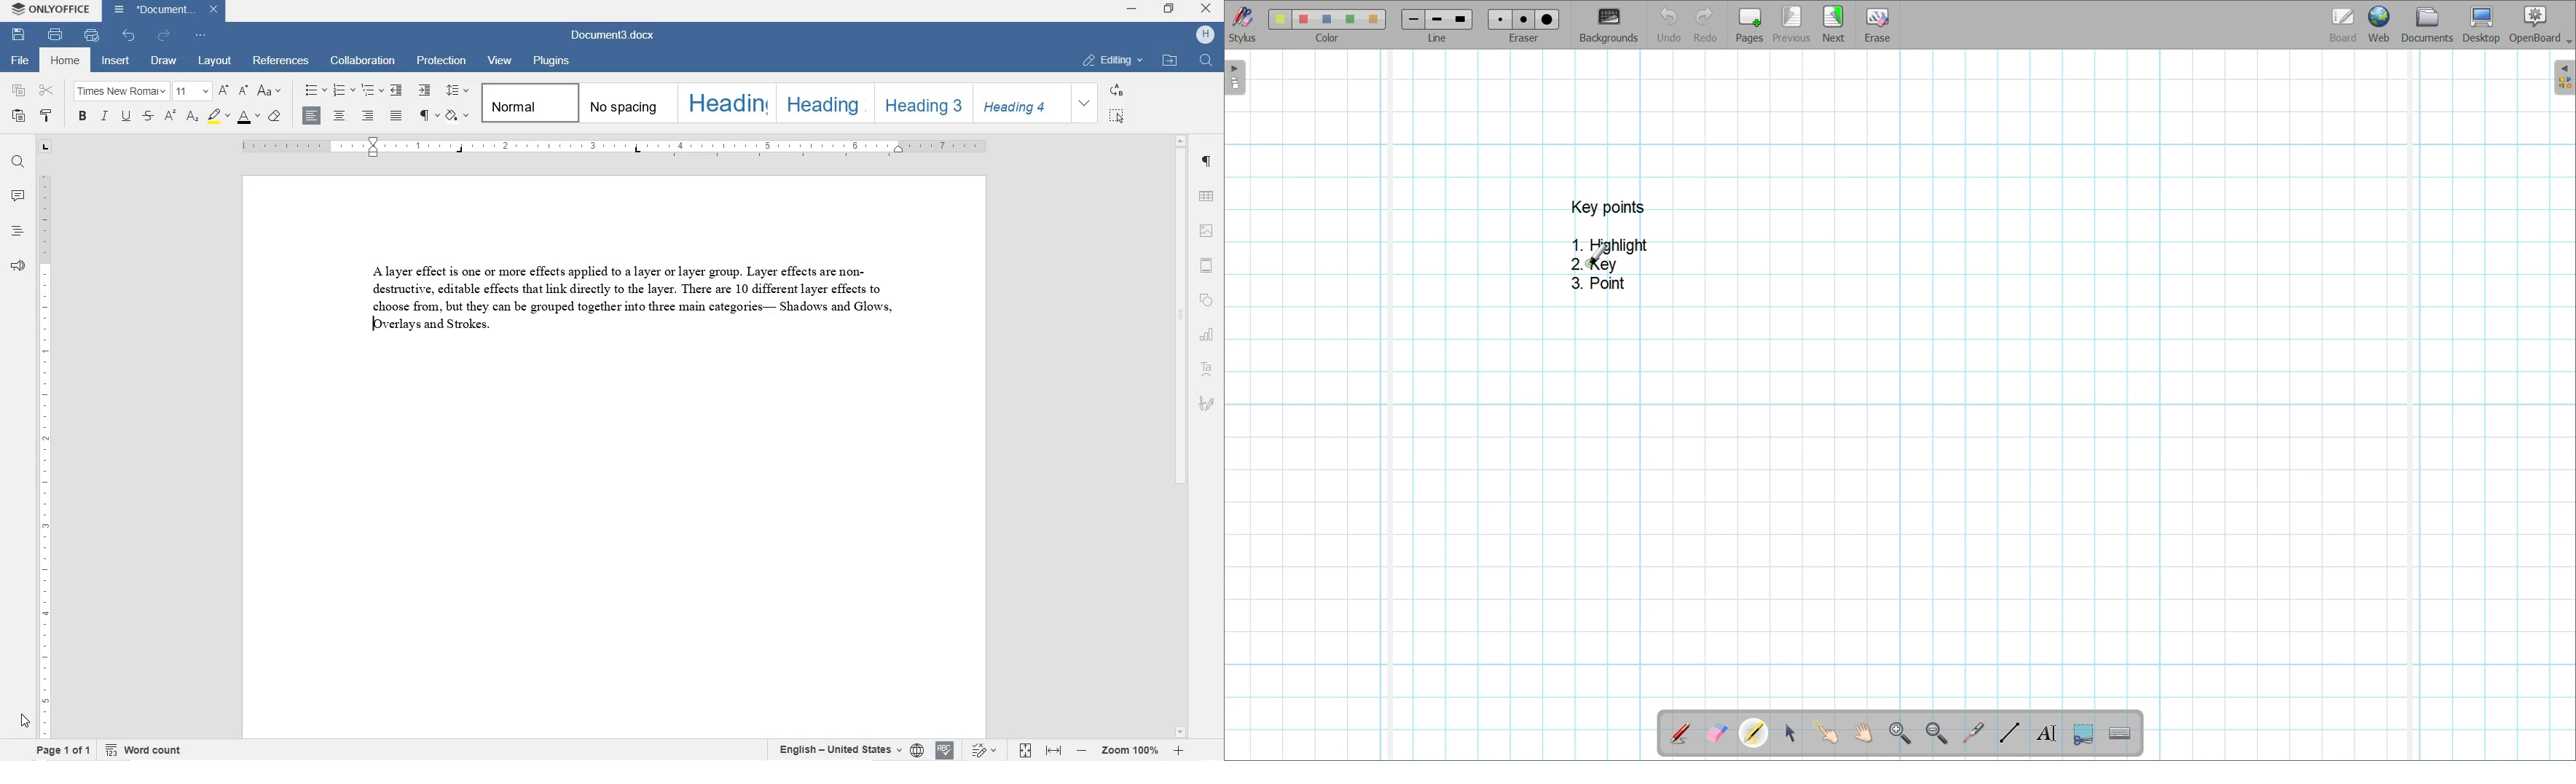 This screenshot has height=784, width=2576. Describe the element at coordinates (313, 115) in the screenshot. I see `LEFT ALIGNMENT` at that location.